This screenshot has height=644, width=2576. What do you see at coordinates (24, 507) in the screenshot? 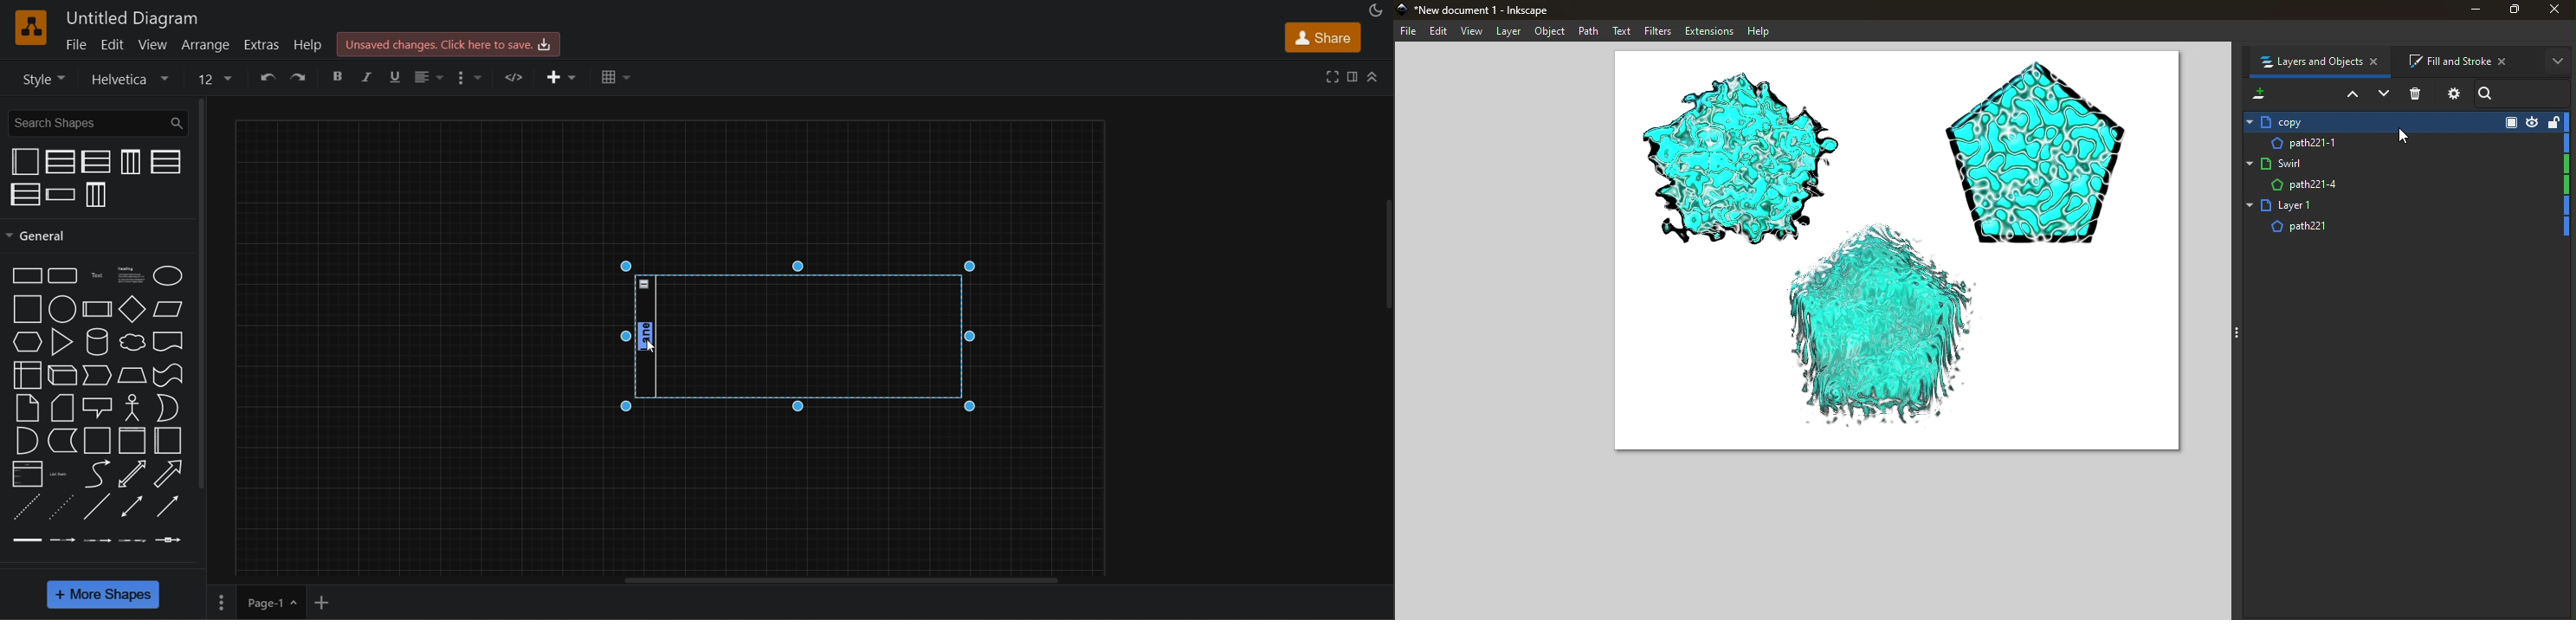
I see `dashed line` at bounding box center [24, 507].